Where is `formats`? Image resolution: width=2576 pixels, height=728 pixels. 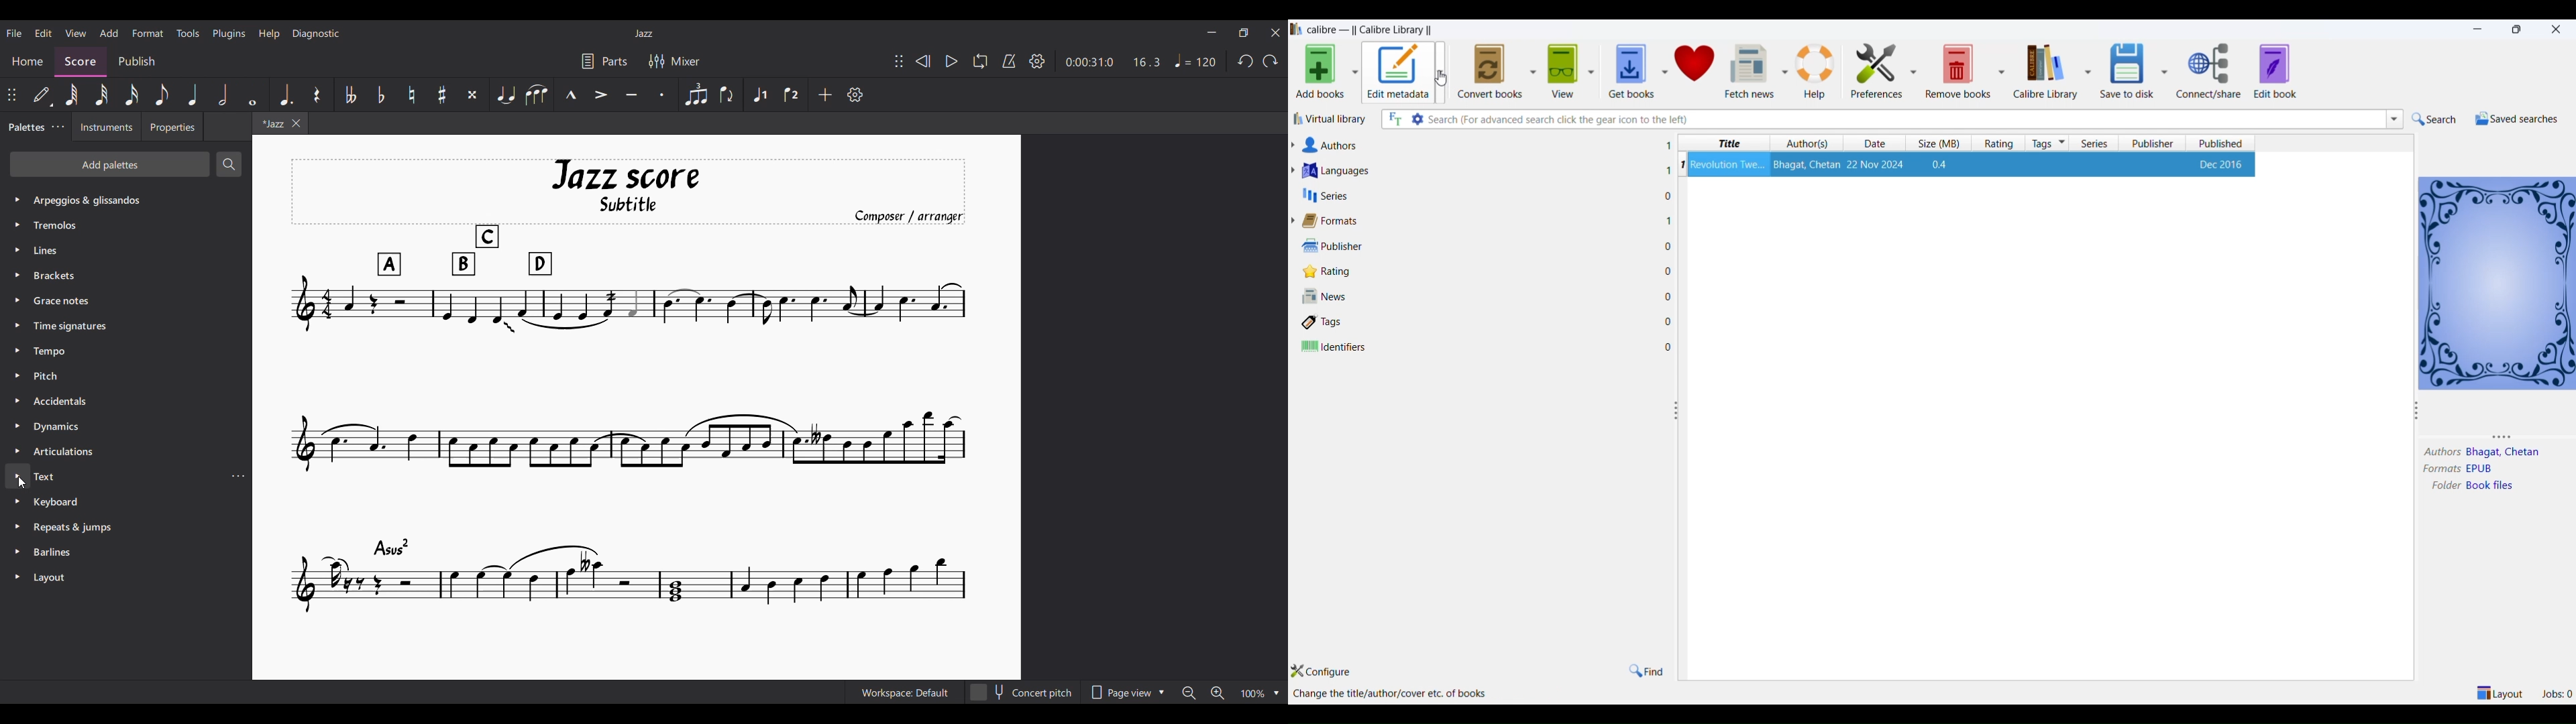 formats is located at coordinates (2438, 469).